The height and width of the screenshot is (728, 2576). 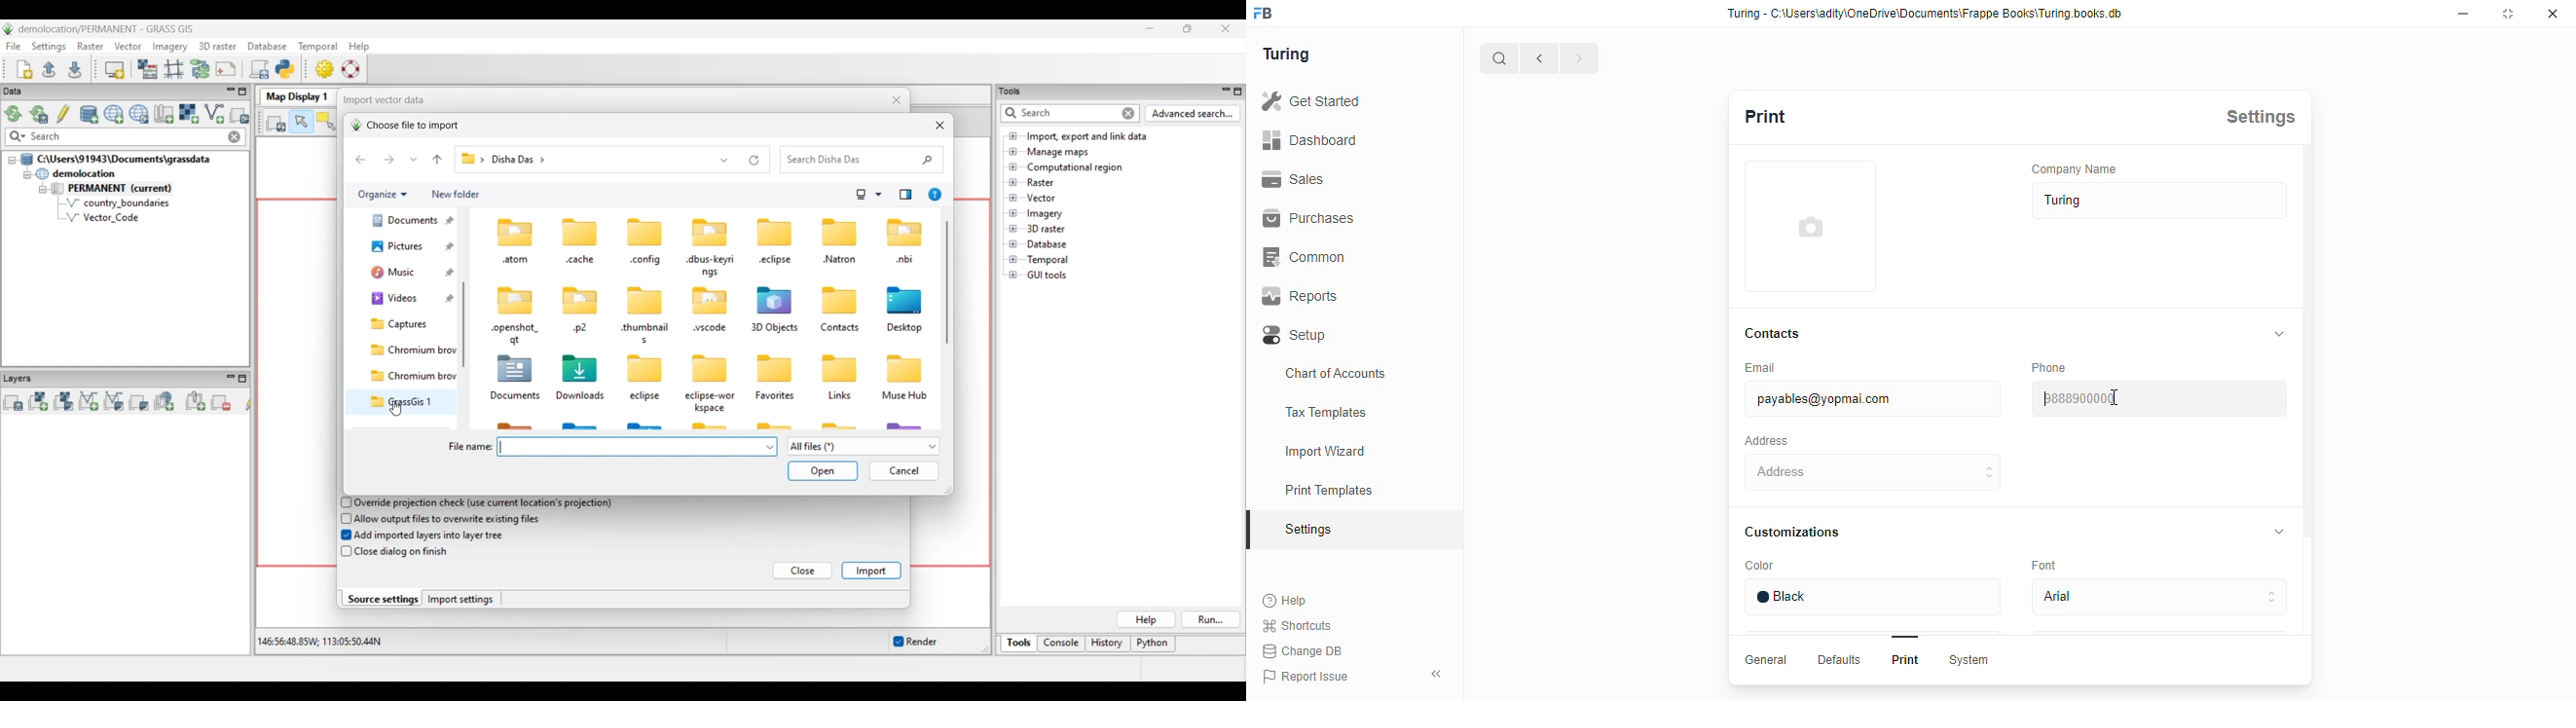 What do you see at coordinates (1343, 217) in the screenshot?
I see `Purchases` at bounding box center [1343, 217].